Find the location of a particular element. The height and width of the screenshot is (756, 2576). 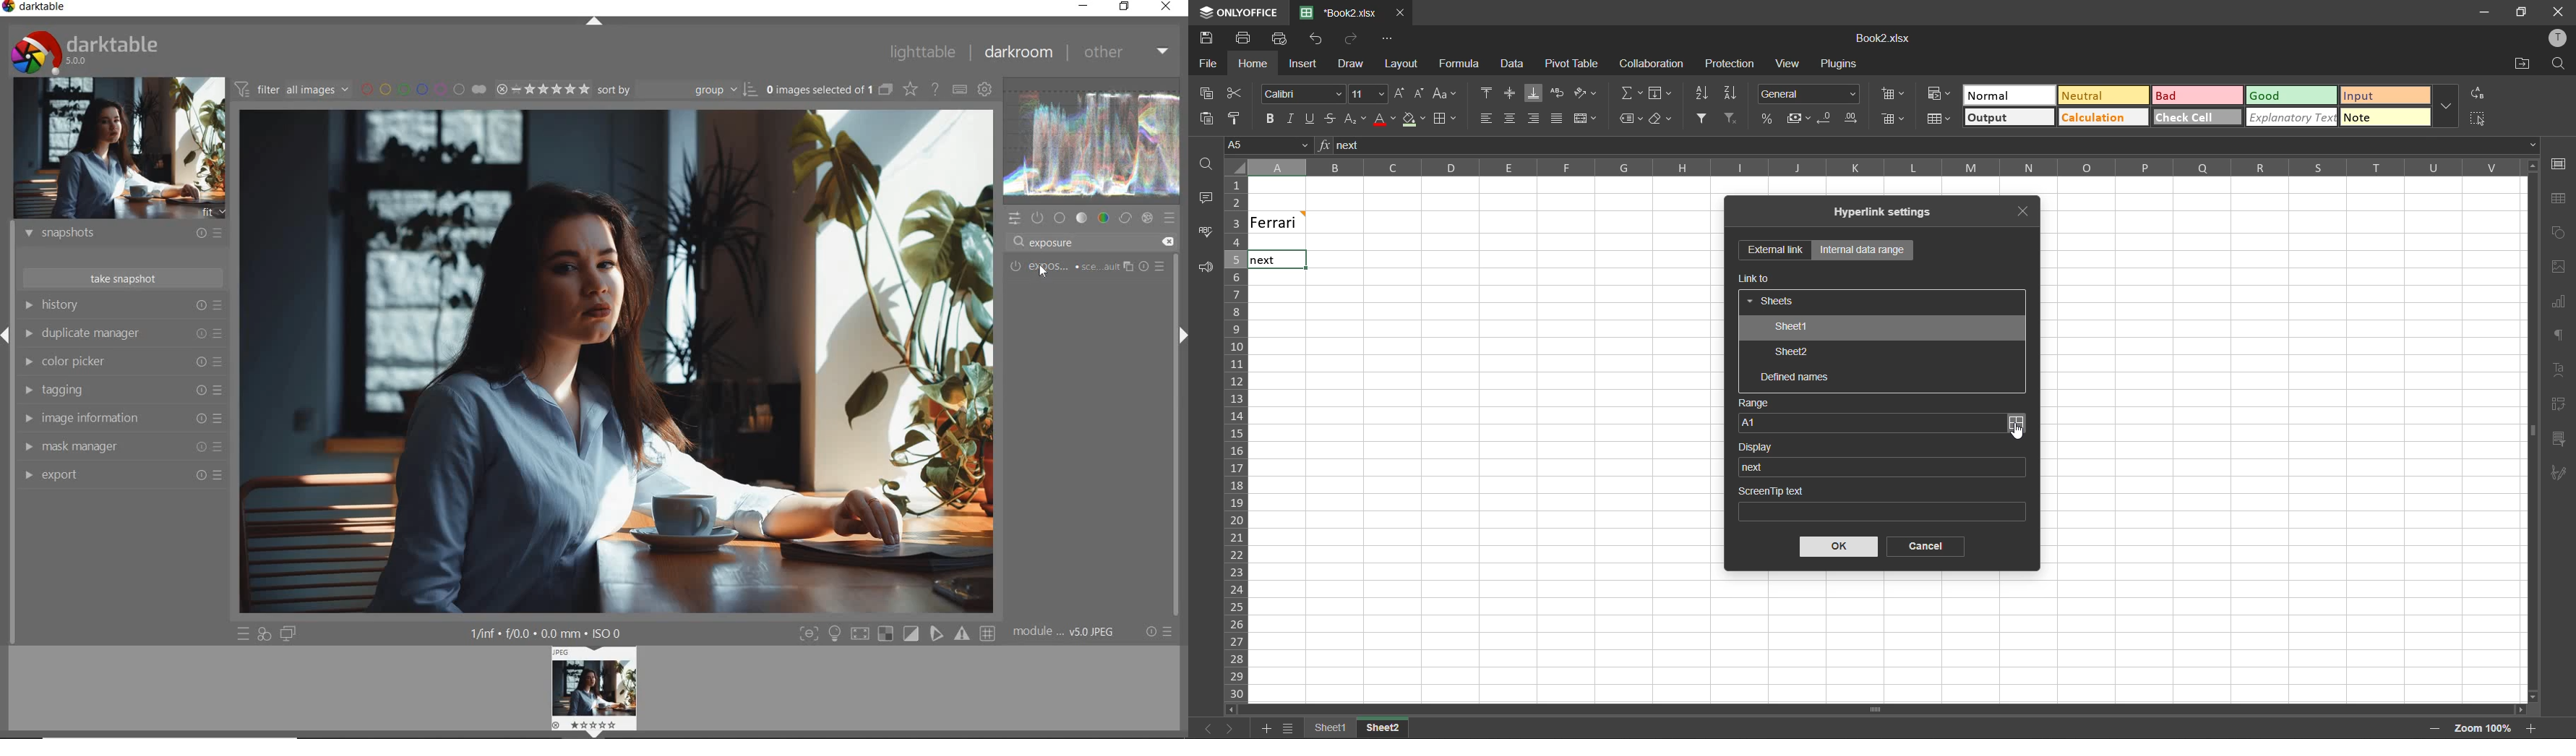

layout is located at coordinates (1399, 64).